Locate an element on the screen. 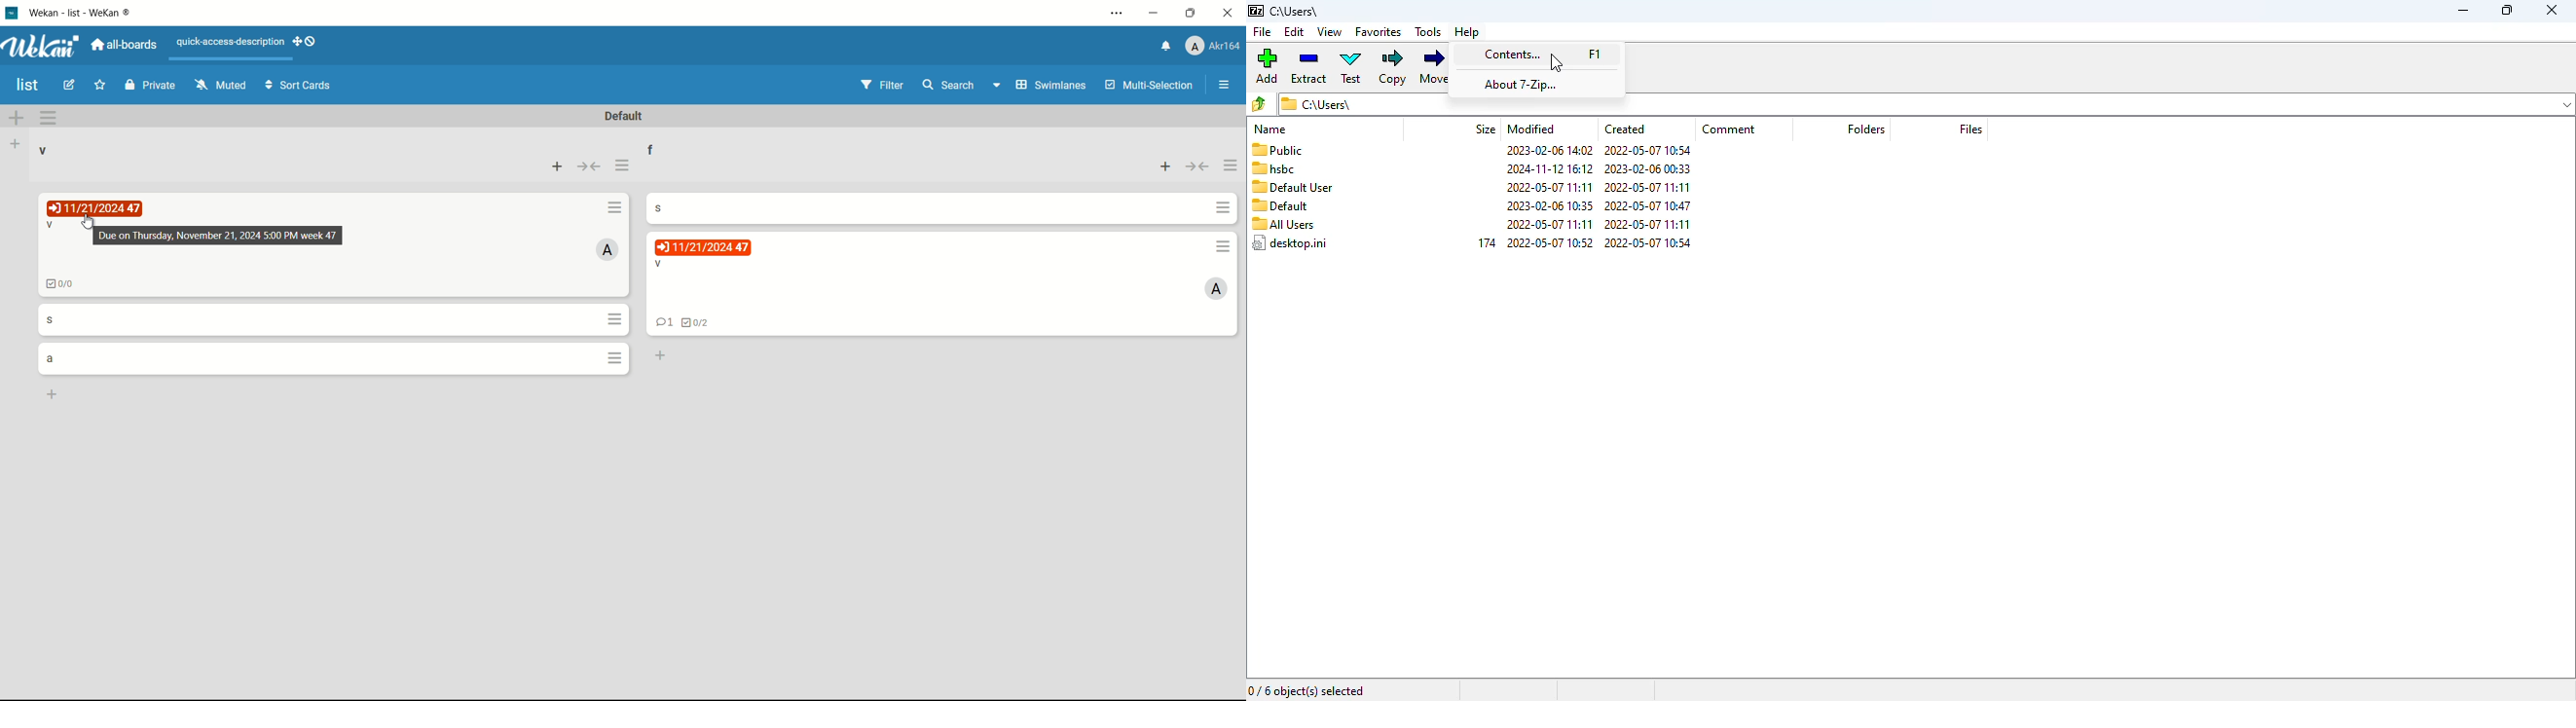 The height and width of the screenshot is (728, 2576). wekan icon is located at coordinates (16, 12).